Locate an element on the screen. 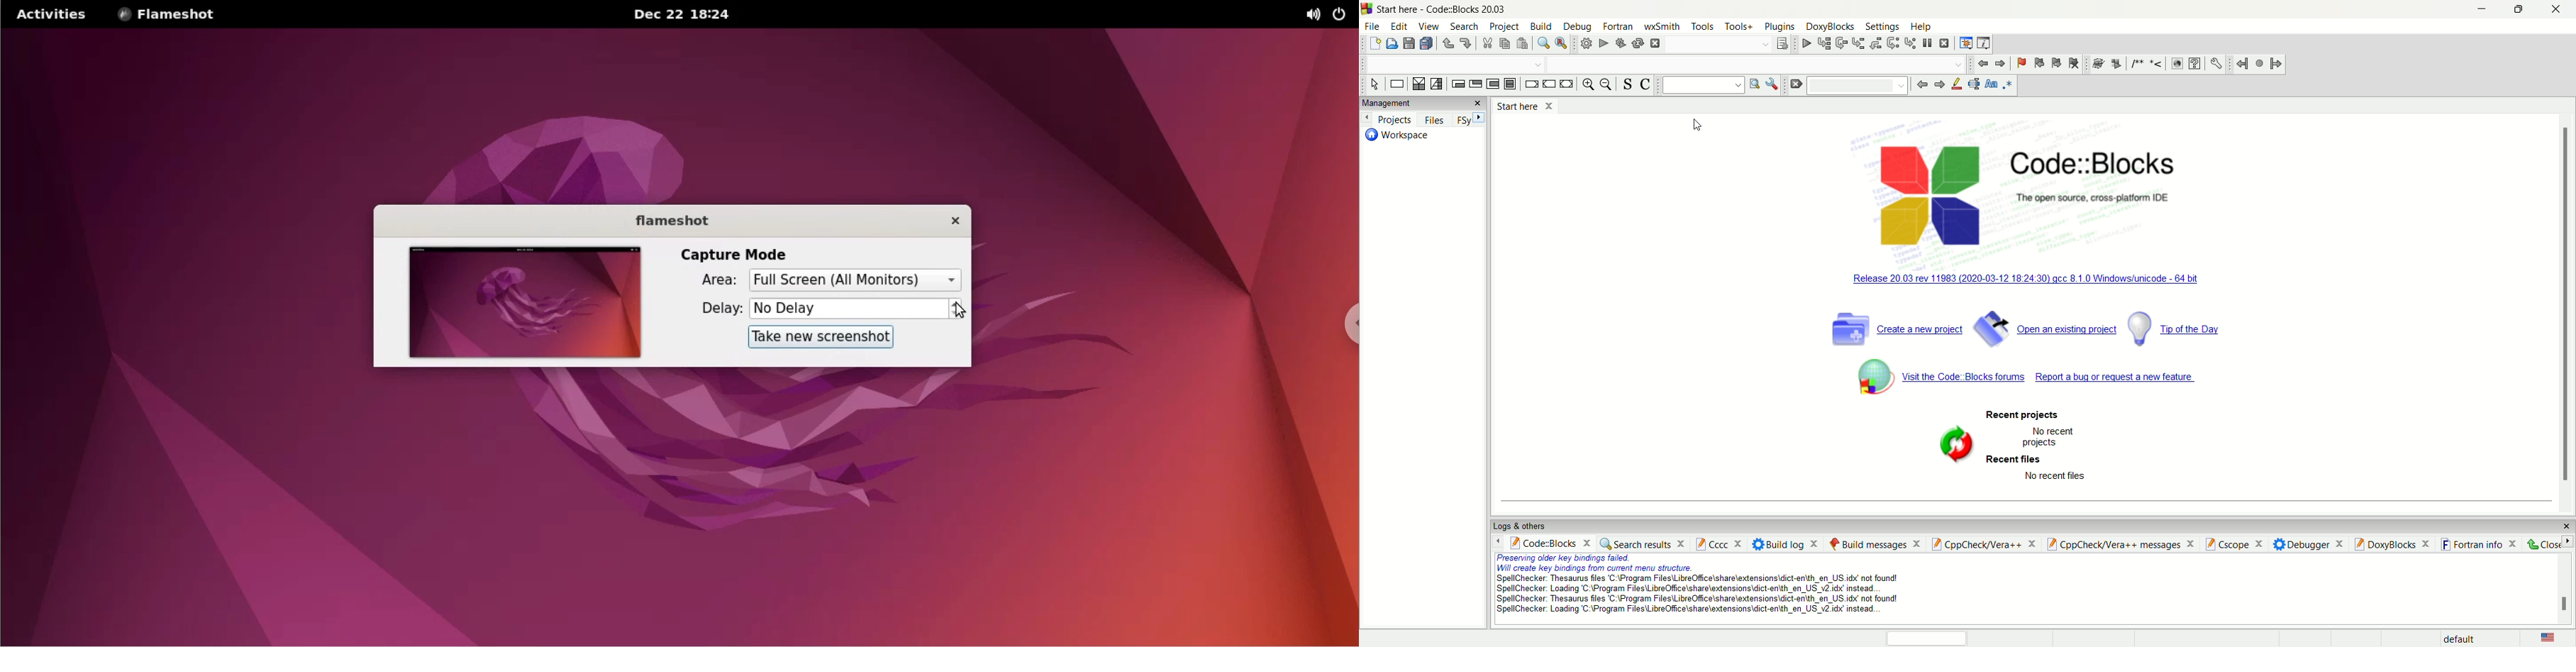  undo is located at coordinates (1448, 44).